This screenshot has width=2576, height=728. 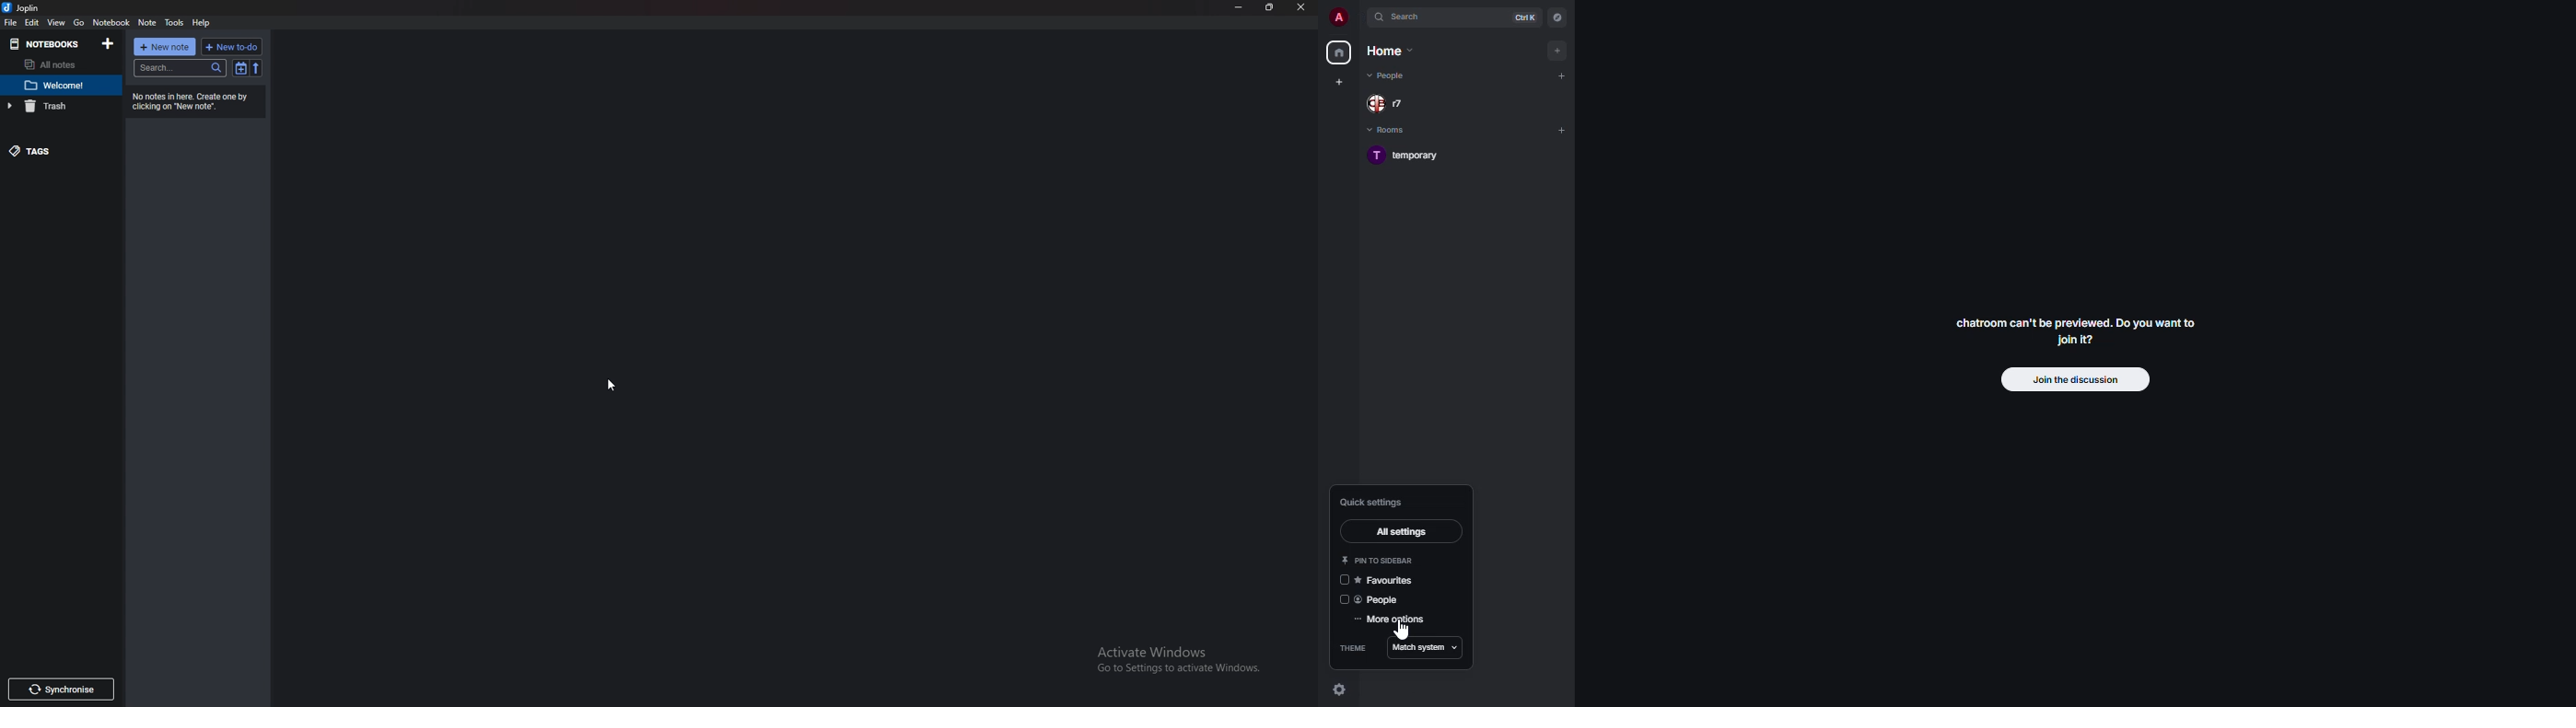 I want to click on go, so click(x=81, y=20).